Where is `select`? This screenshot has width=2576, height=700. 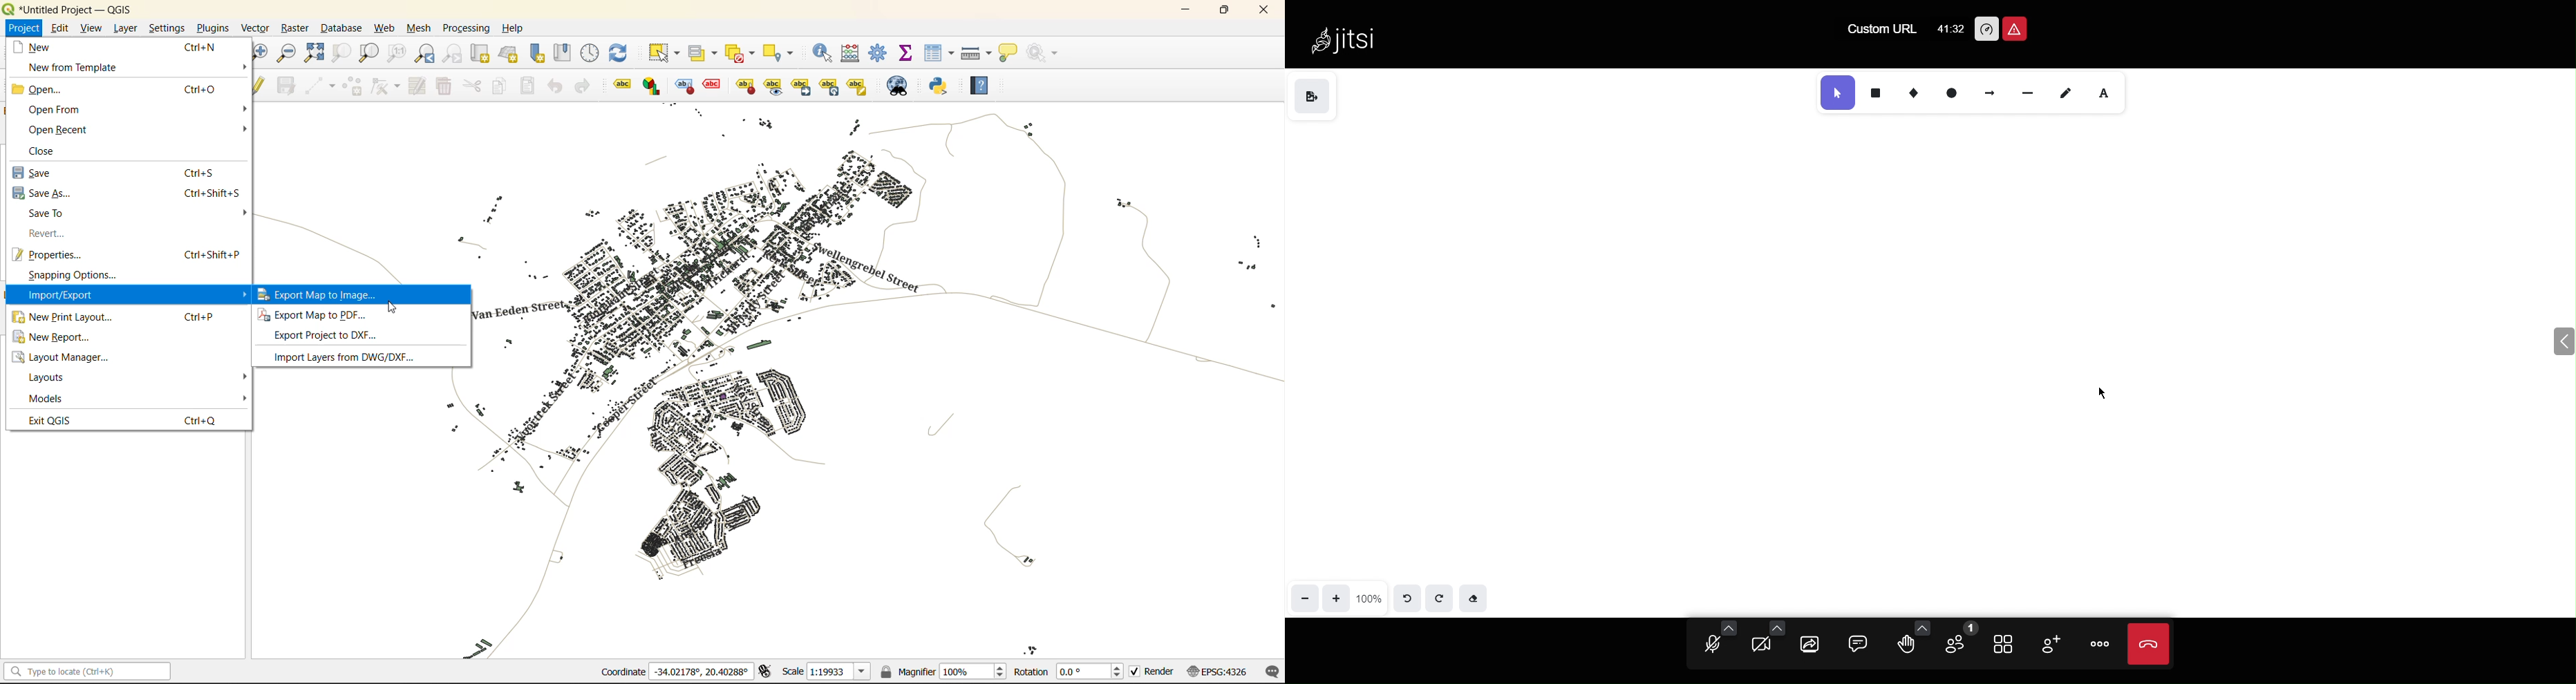 select is located at coordinates (666, 53).